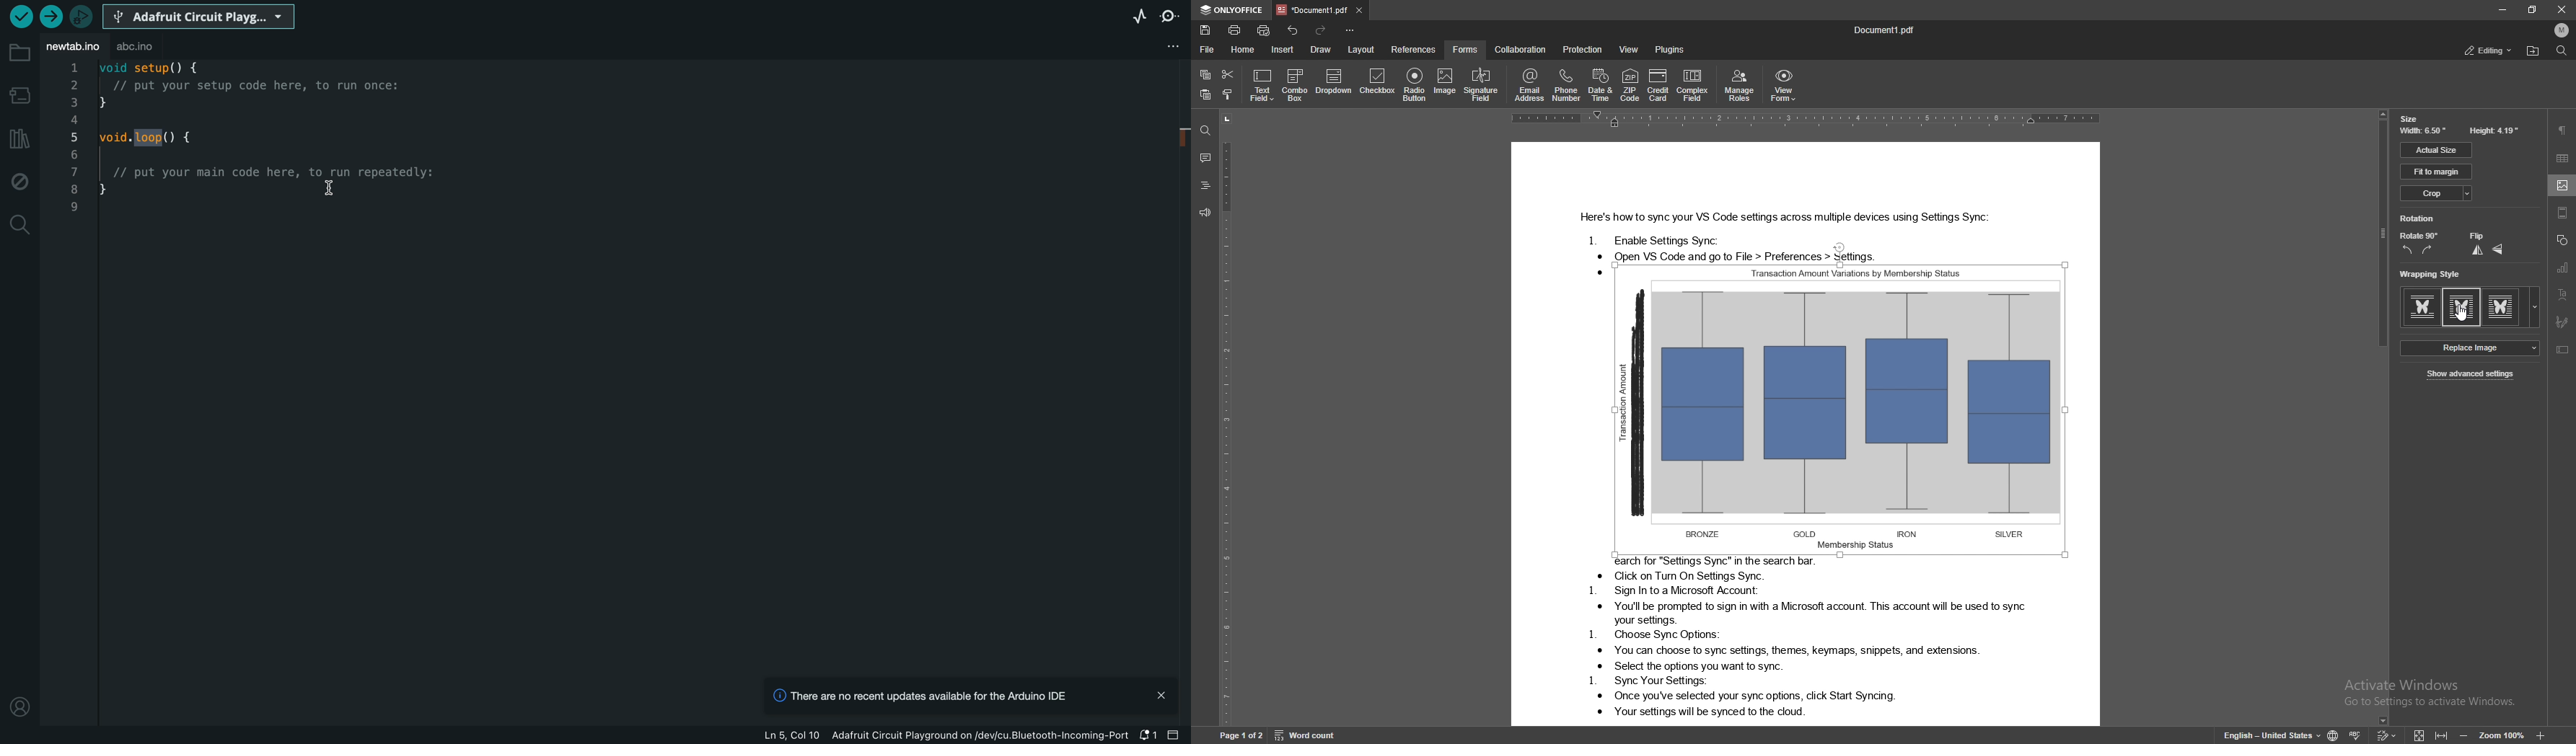  I want to click on save, so click(1205, 29).